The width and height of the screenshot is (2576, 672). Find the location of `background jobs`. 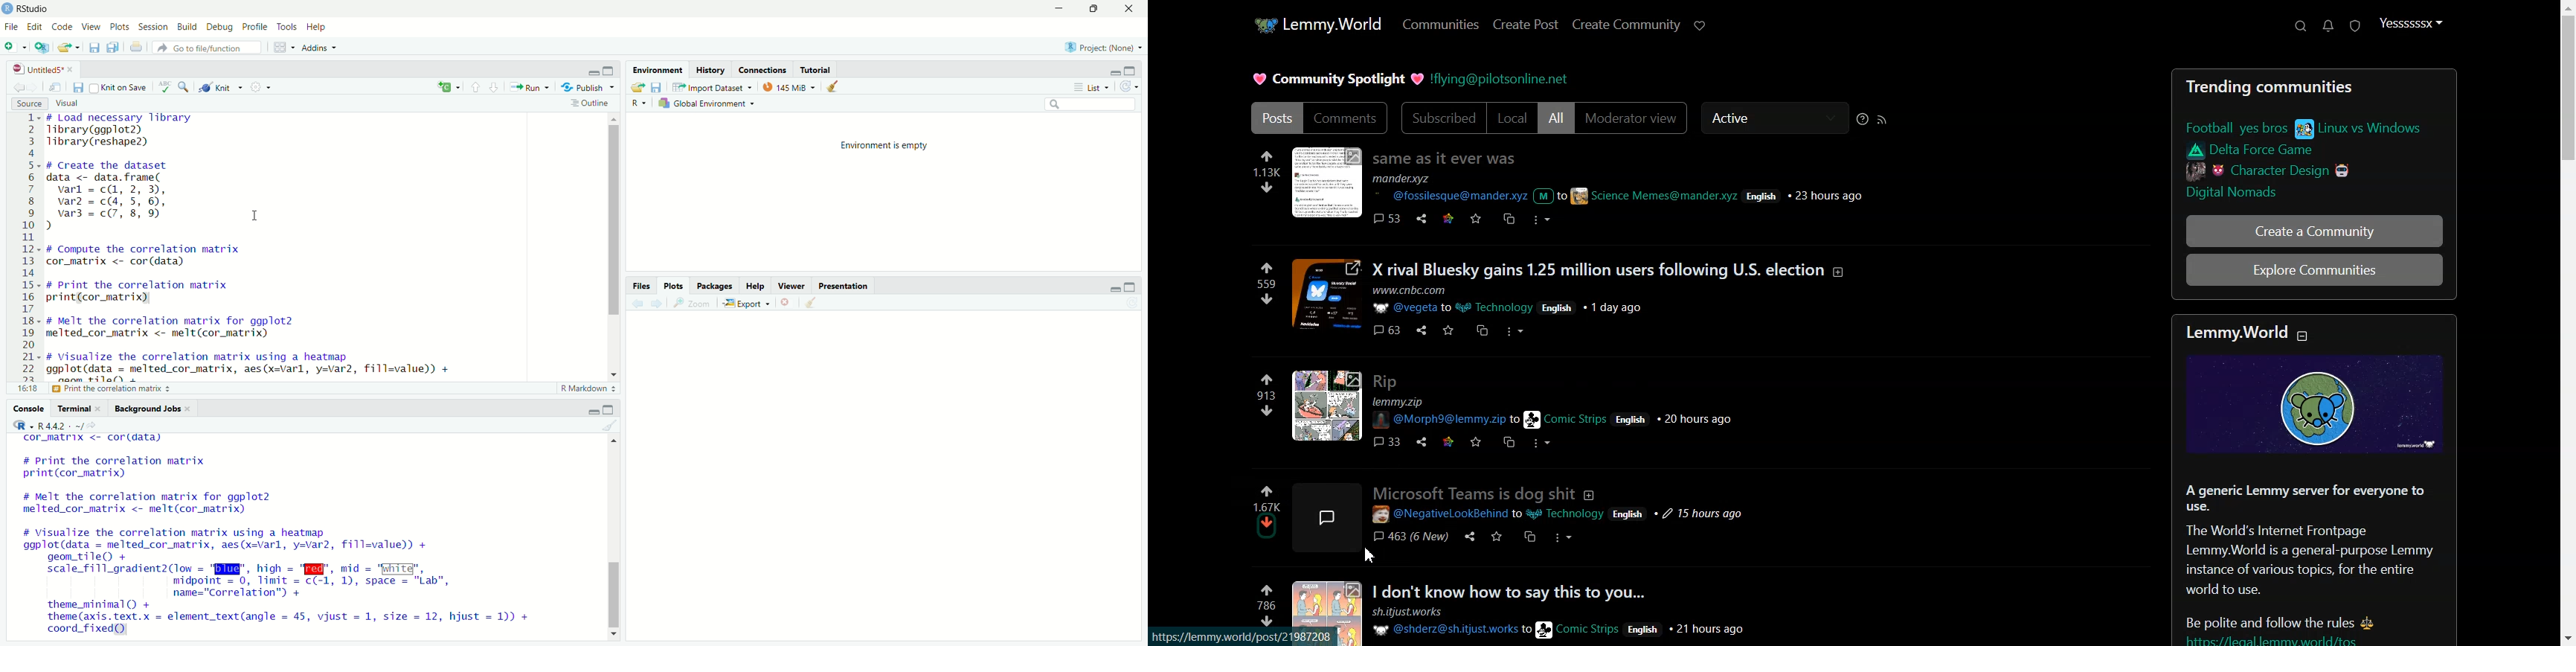

background jobs is located at coordinates (153, 409).